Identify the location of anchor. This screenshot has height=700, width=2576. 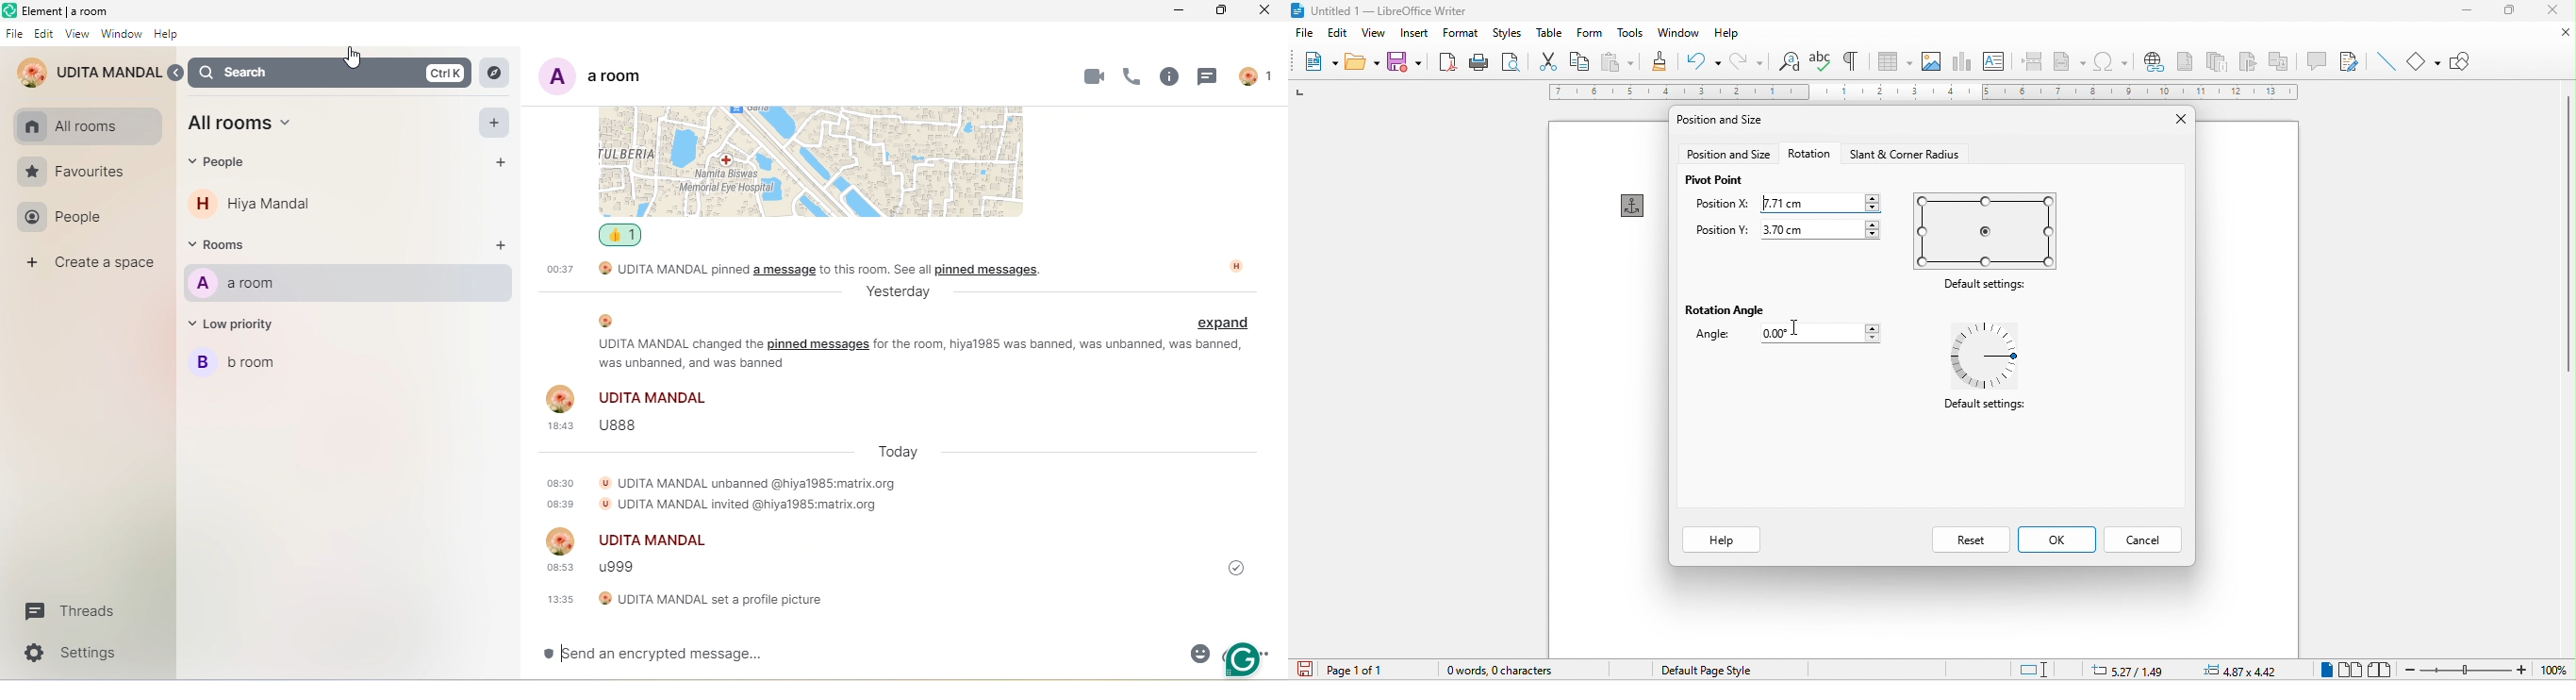
(1637, 206).